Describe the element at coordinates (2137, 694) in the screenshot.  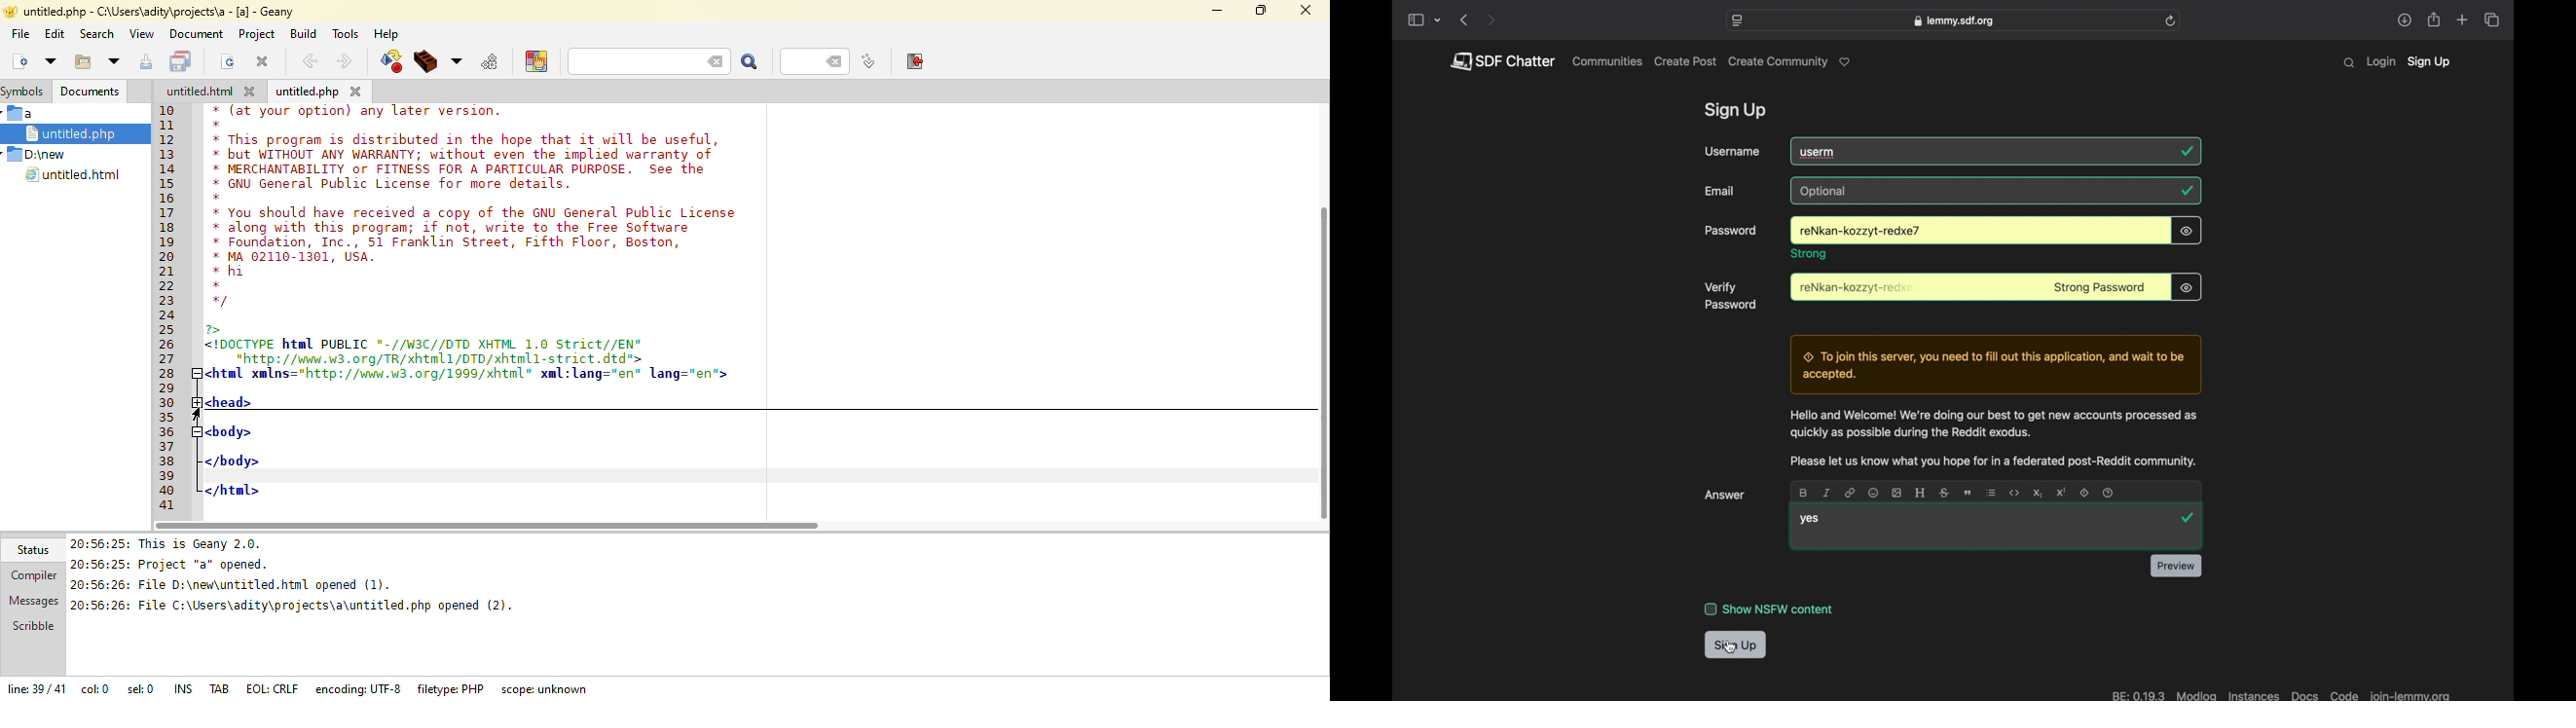
I see `BE: 019.3` at that location.